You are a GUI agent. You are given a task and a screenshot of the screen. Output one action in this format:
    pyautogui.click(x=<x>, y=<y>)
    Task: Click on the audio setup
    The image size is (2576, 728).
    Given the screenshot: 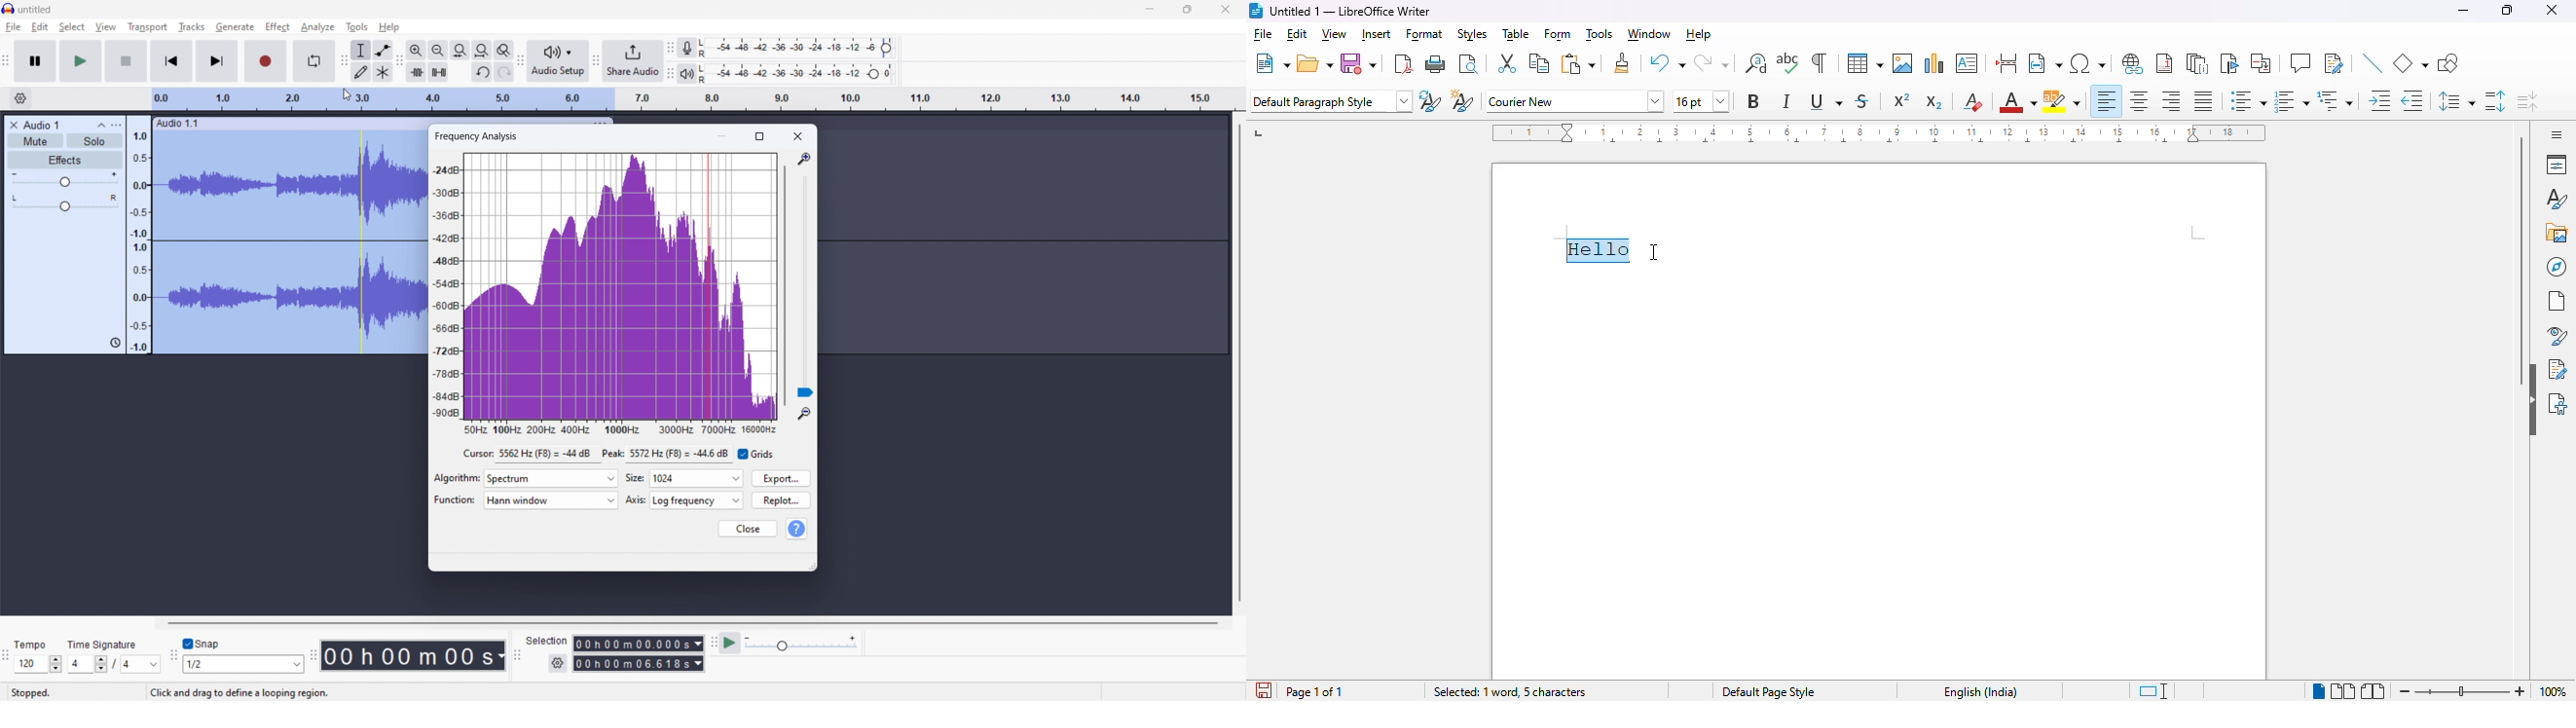 What is the action you would take?
    pyautogui.click(x=521, y=62)
    